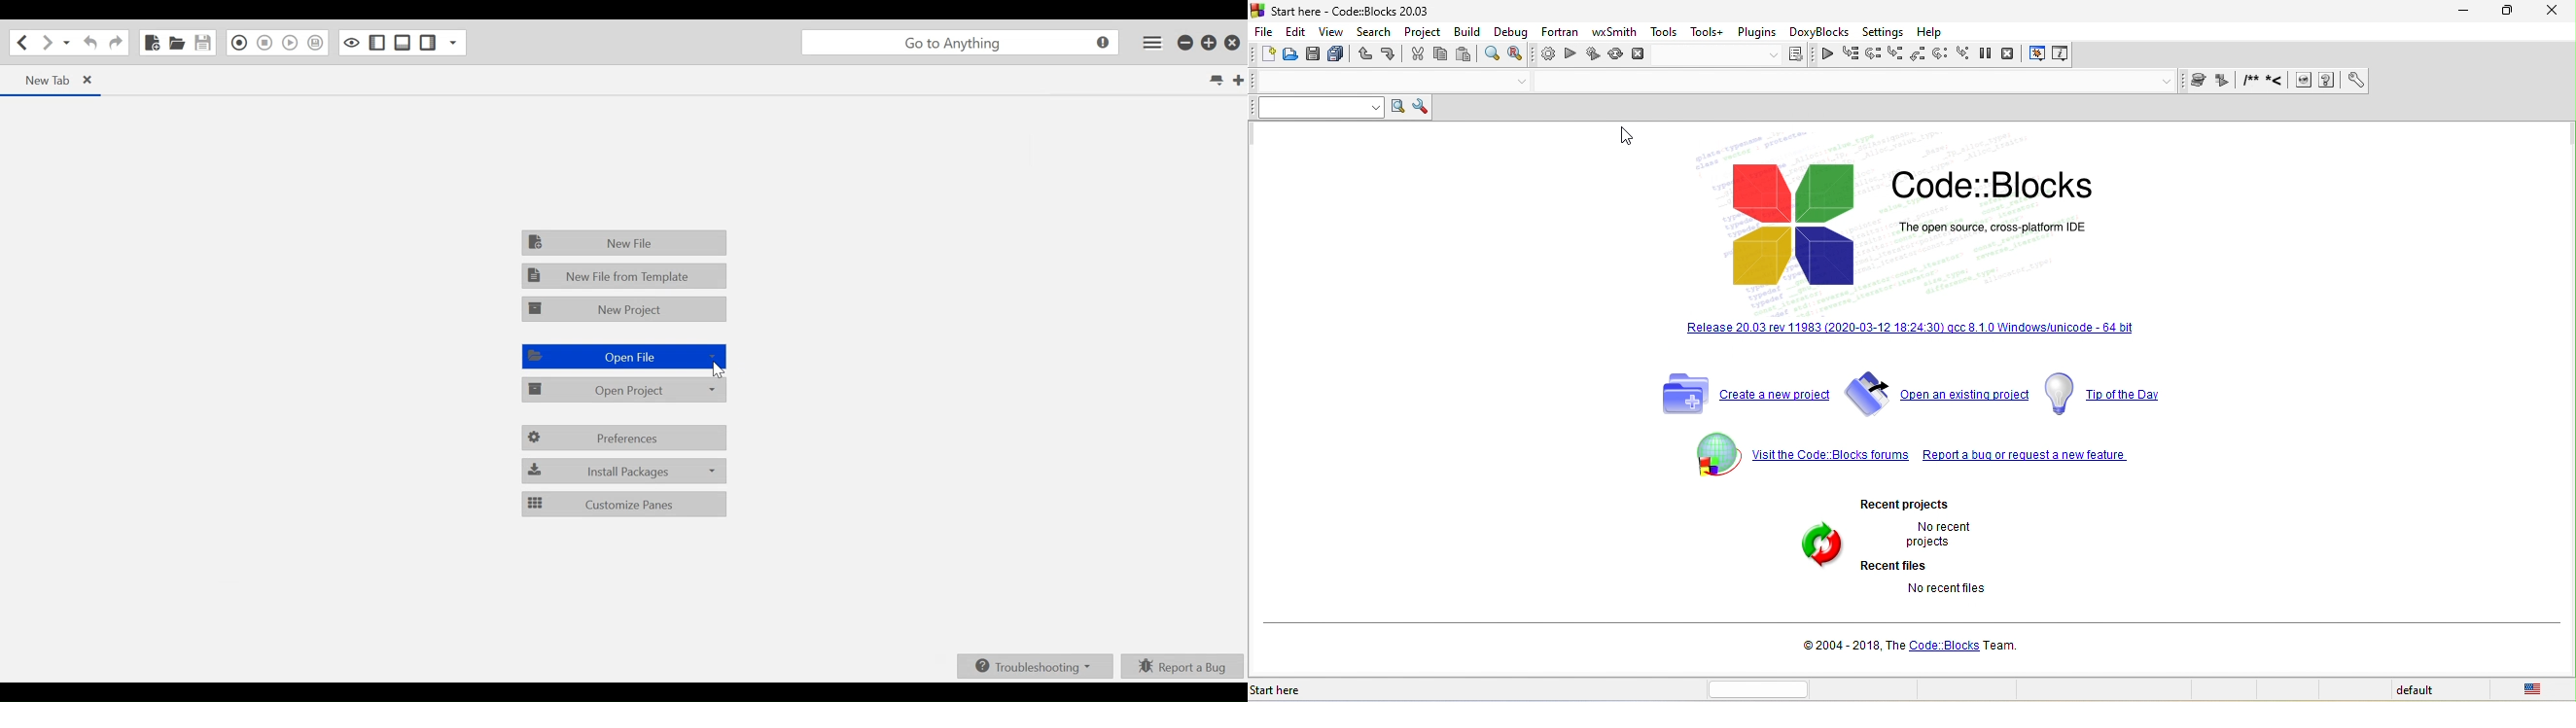 This screenshot has height=728, width=2576. I want to click on undo, so click(1363, 56).